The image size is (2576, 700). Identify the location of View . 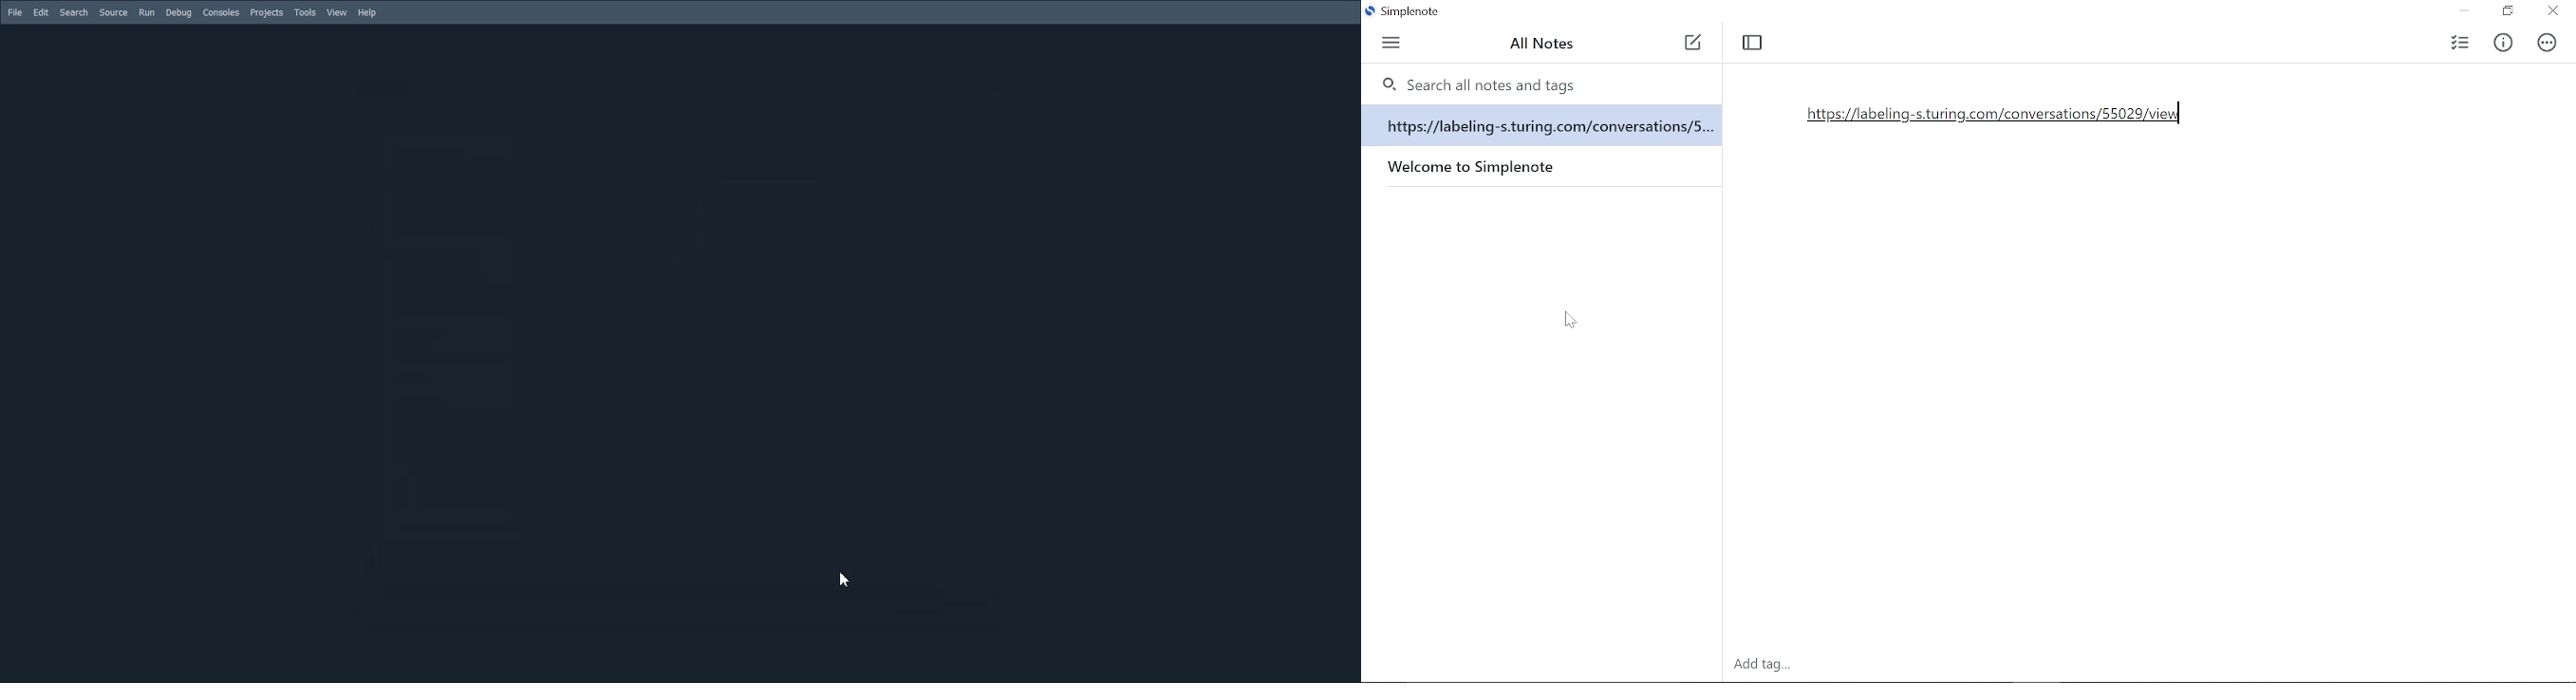
(337, 13).